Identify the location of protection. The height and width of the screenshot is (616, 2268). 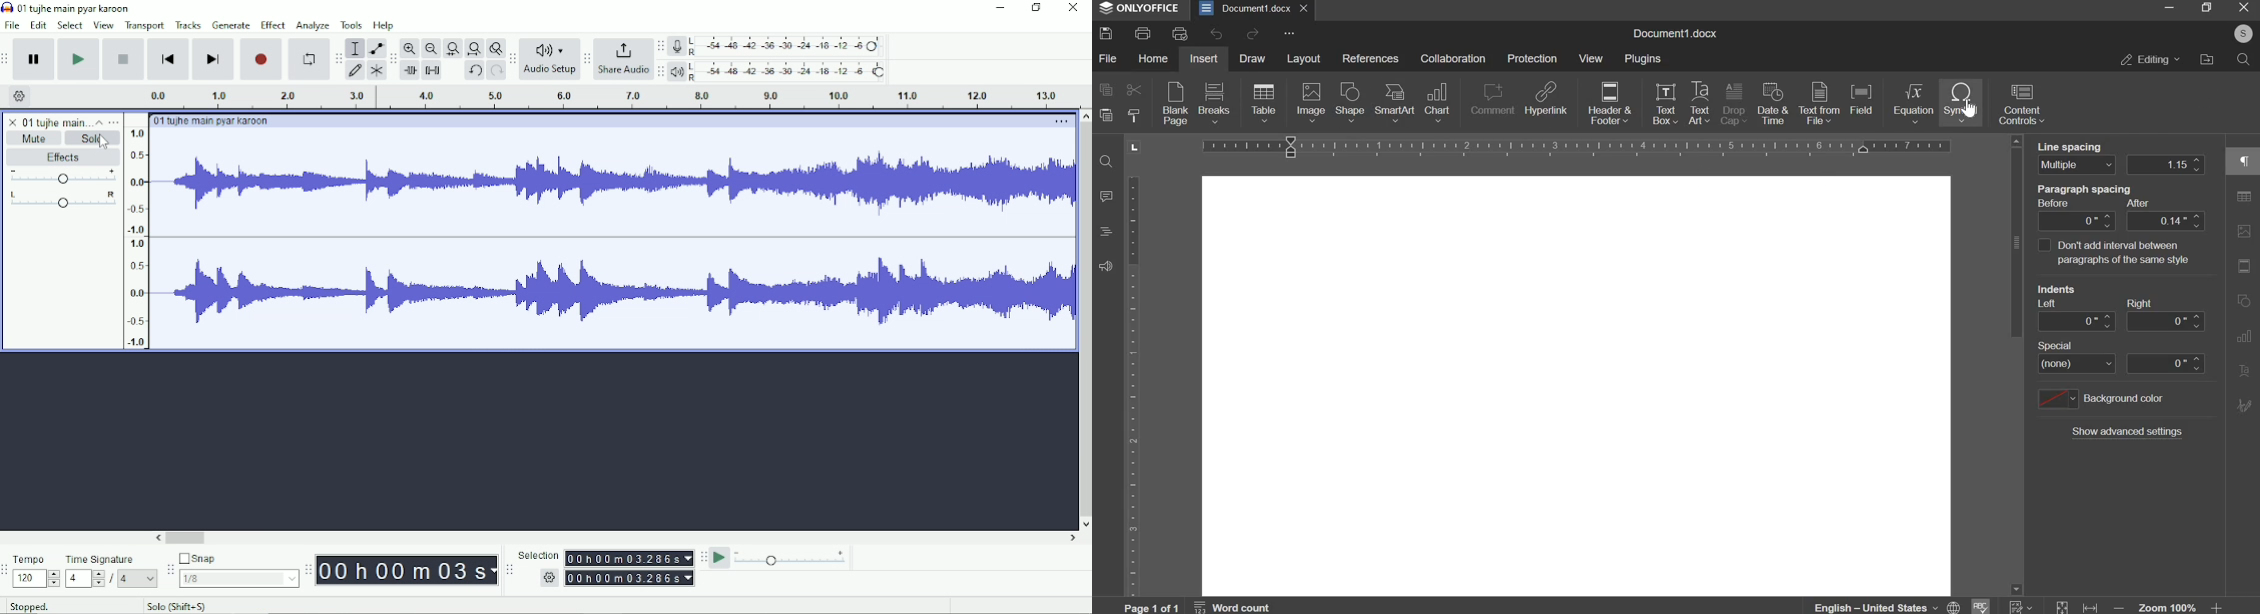
(1532, 58).